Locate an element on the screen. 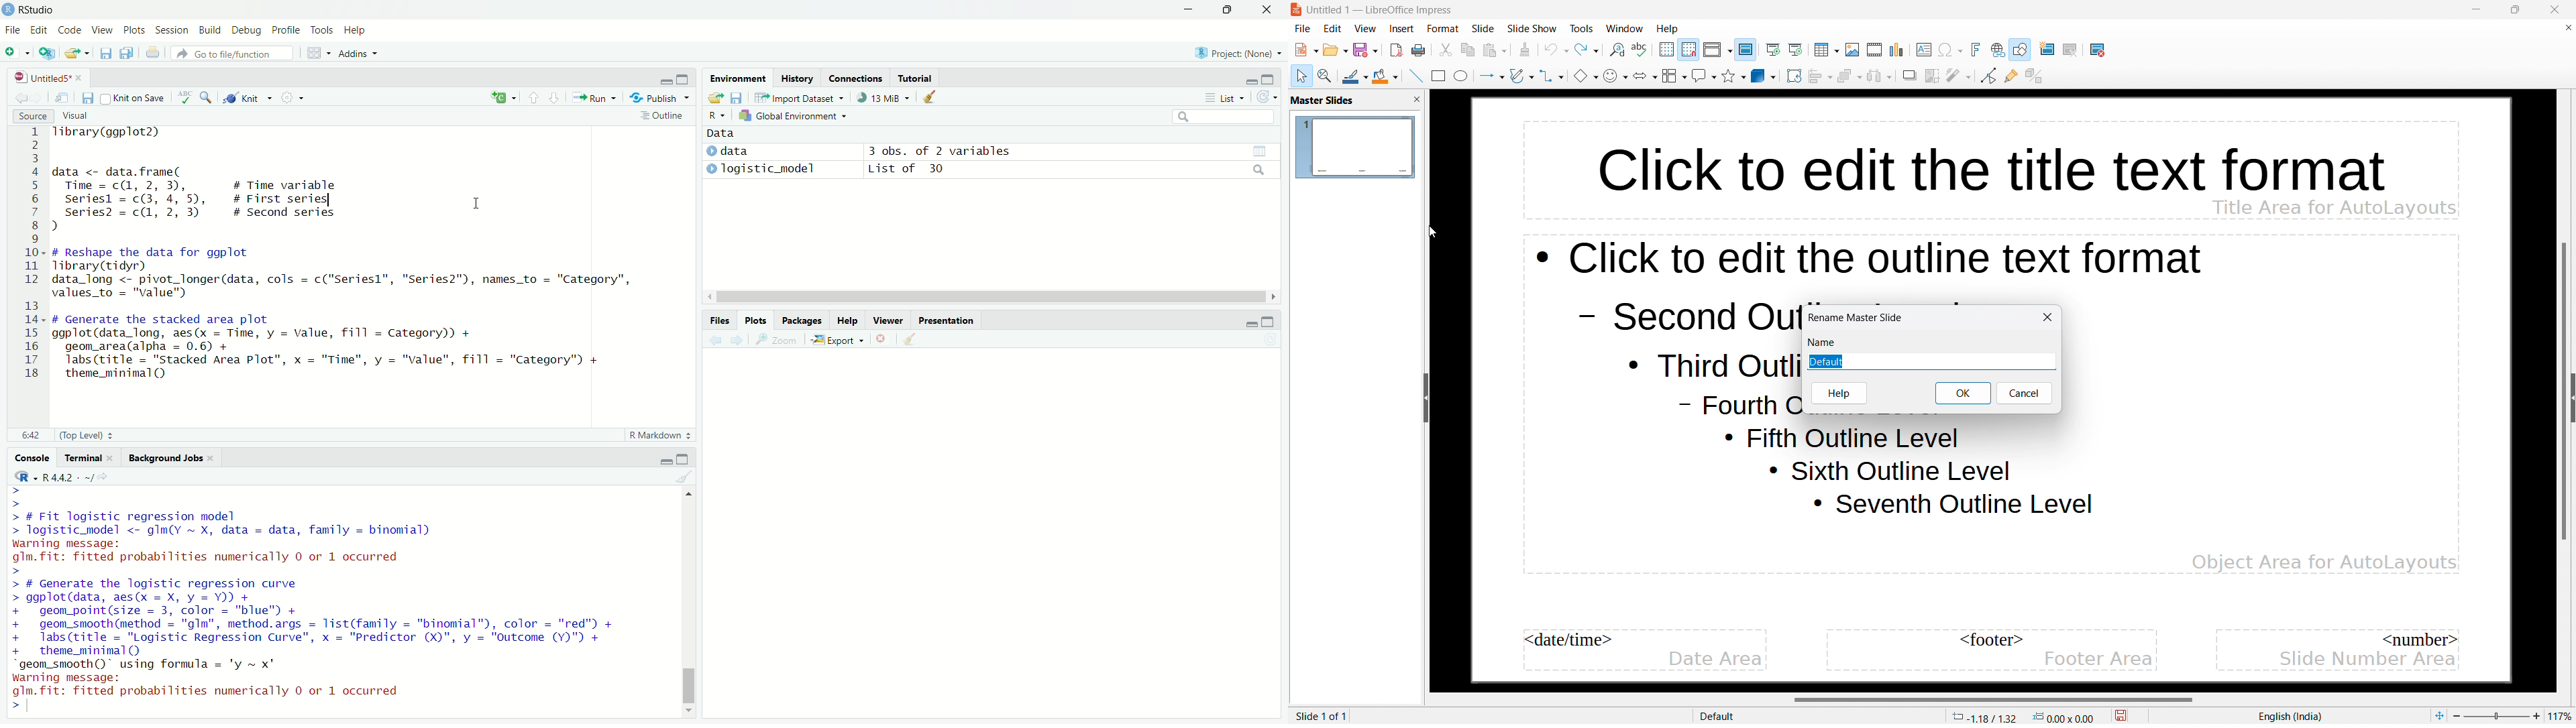 The image size is (2576, 728). Slide Show is located at coordinates (1532, 28).